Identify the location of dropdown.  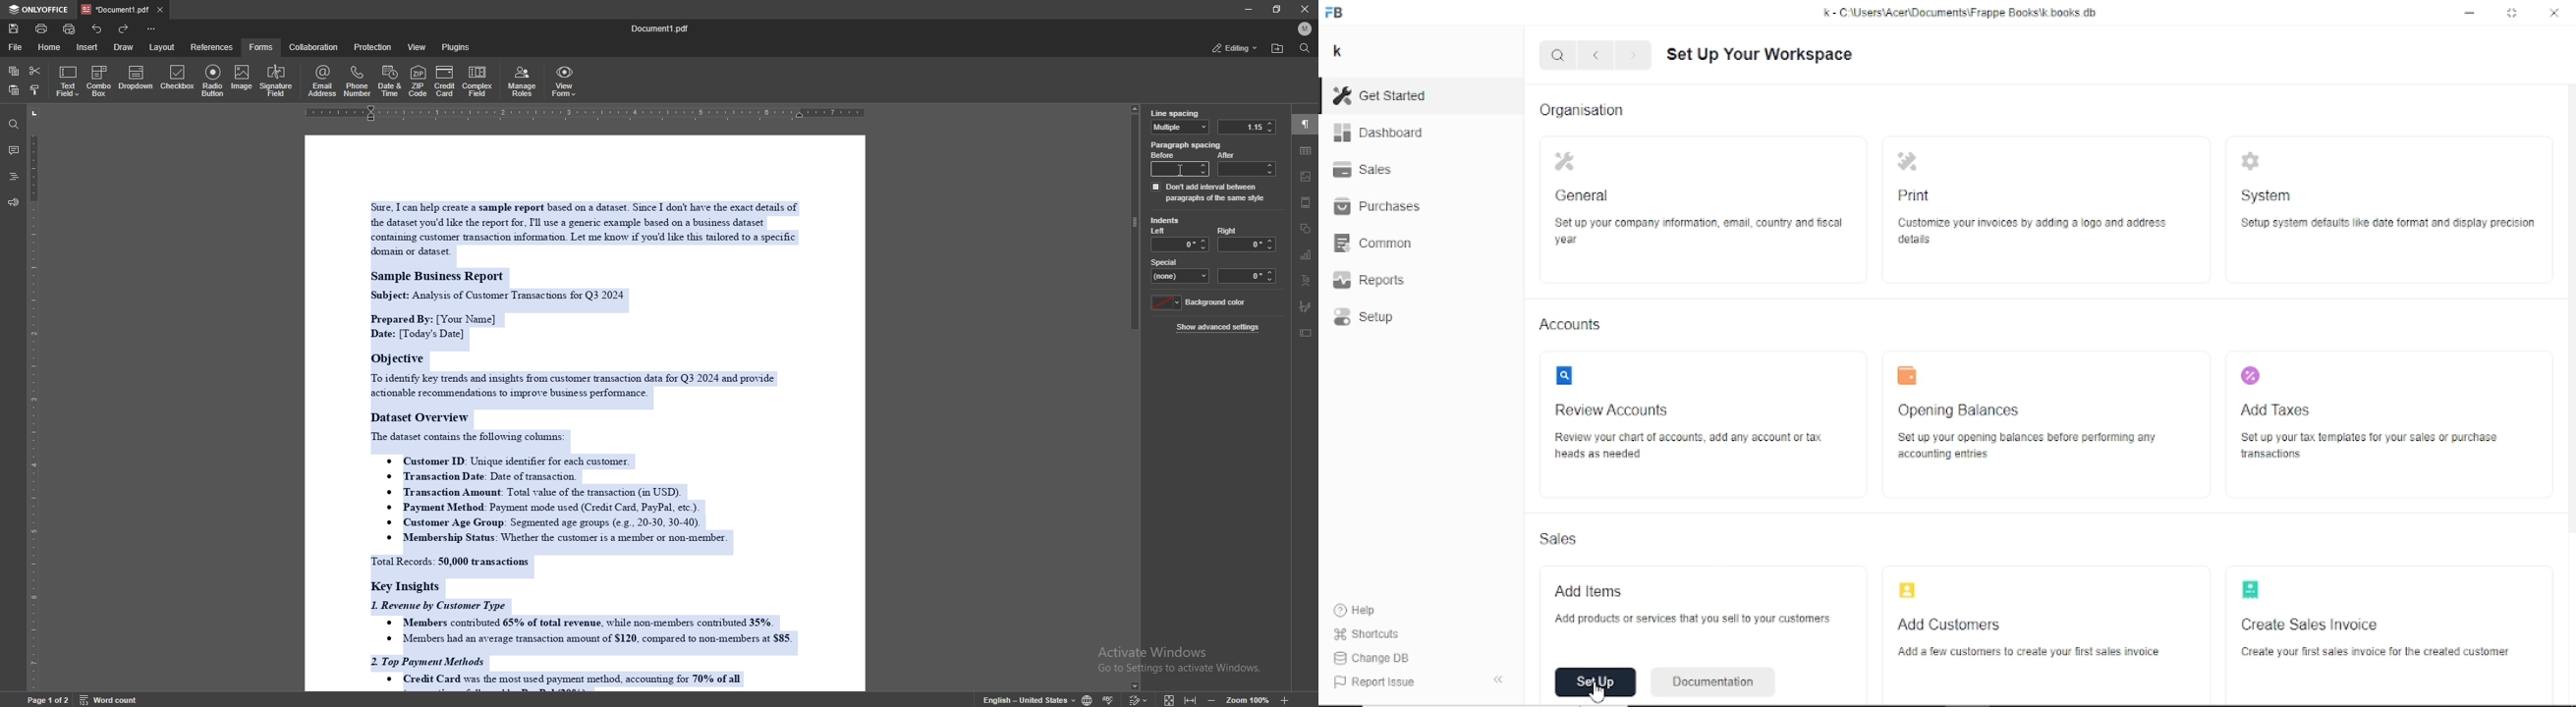
(136, 79).